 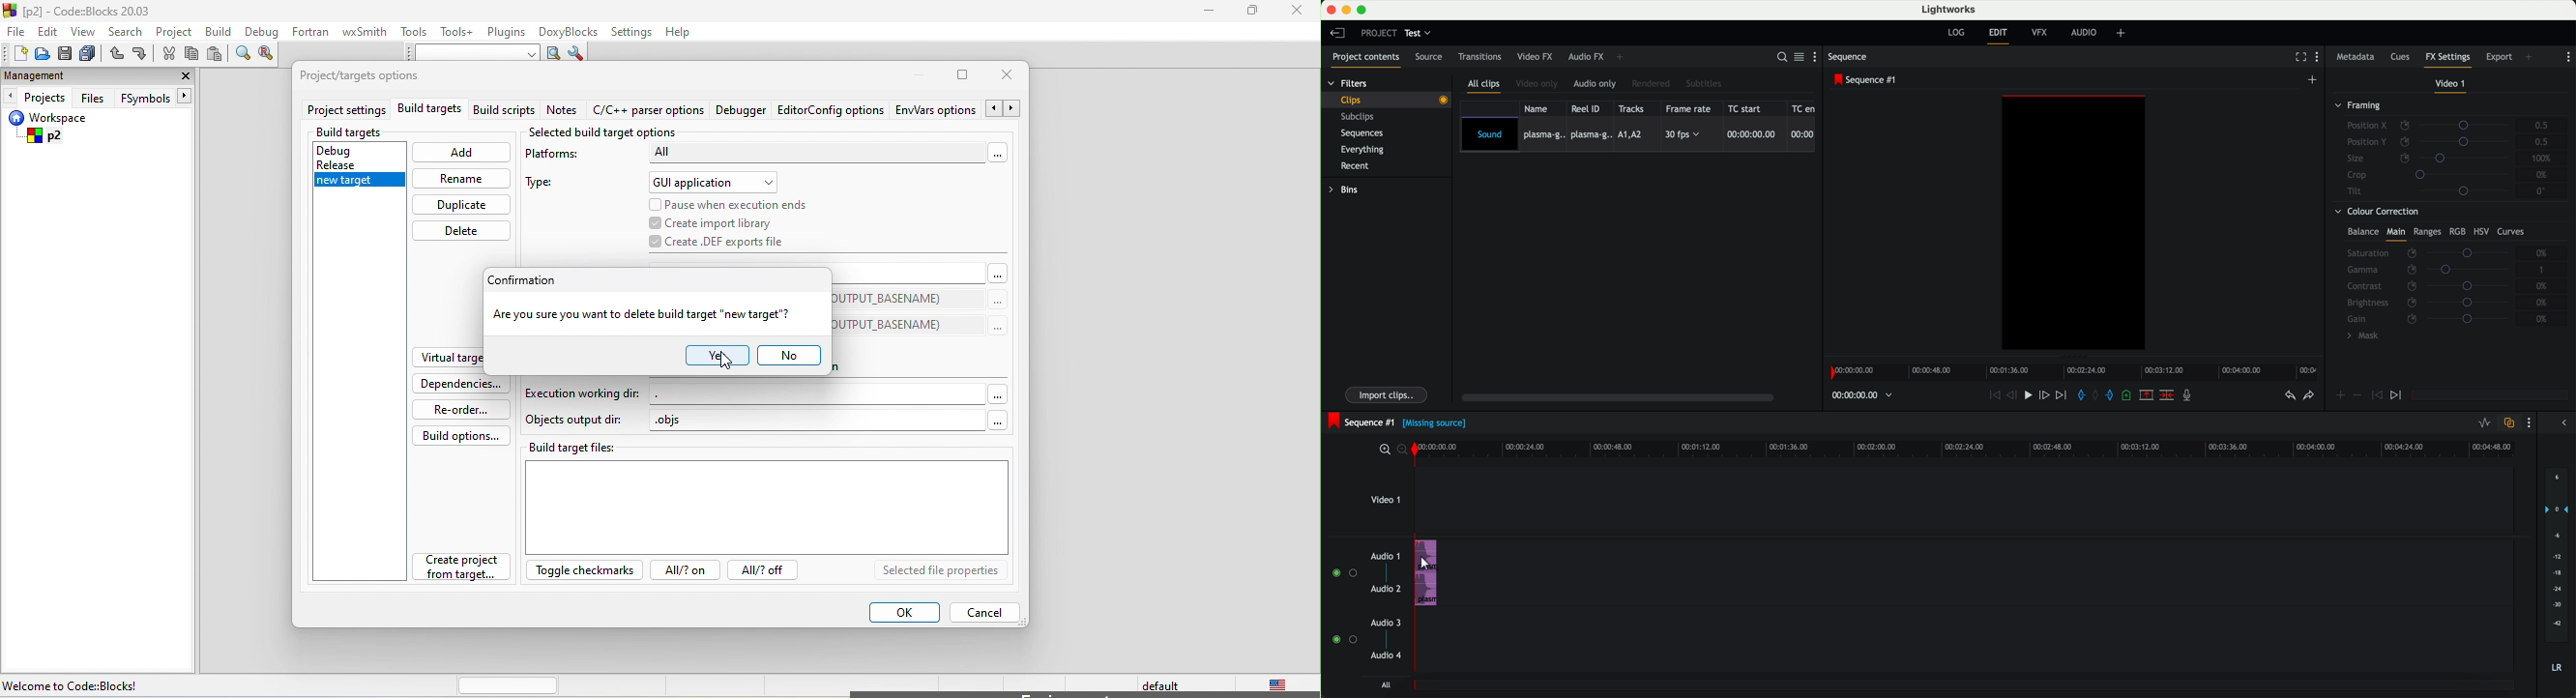 What do you see at coordinates (1705, 83) in the screenshot?
I see `subtitles` at bounding box center [1705, 83].